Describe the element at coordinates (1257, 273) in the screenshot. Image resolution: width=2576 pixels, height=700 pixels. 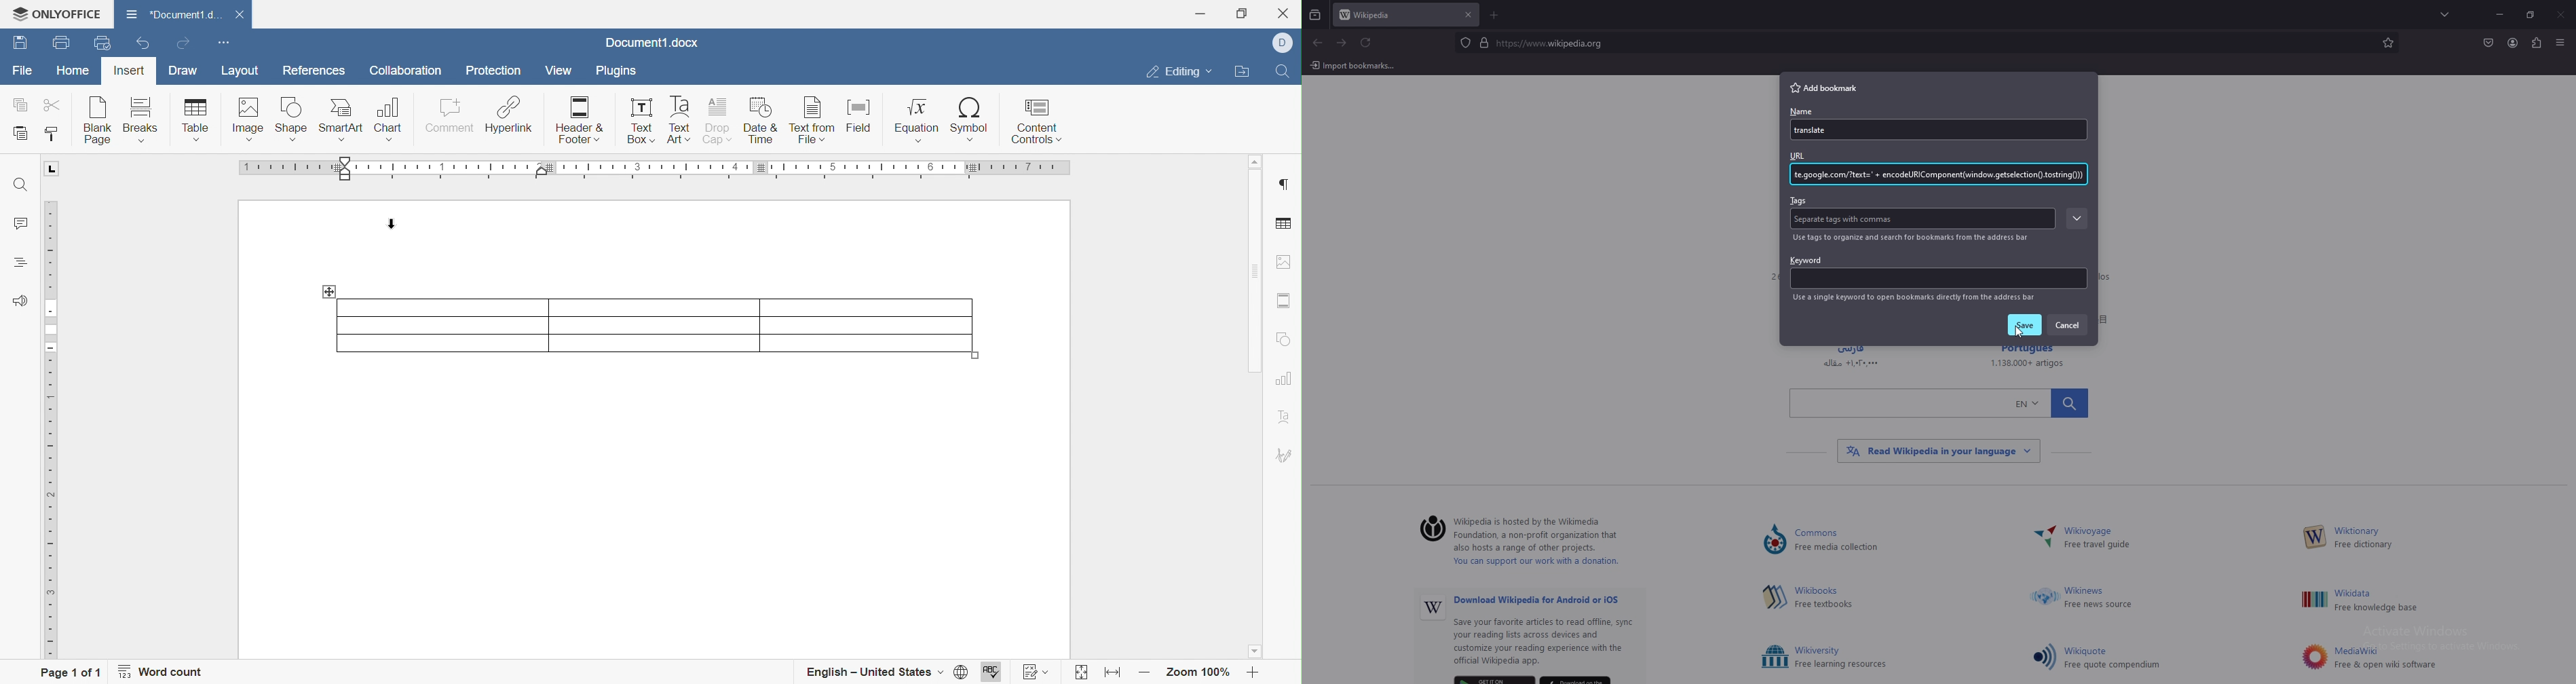
I see `Scroll bar` at that location.